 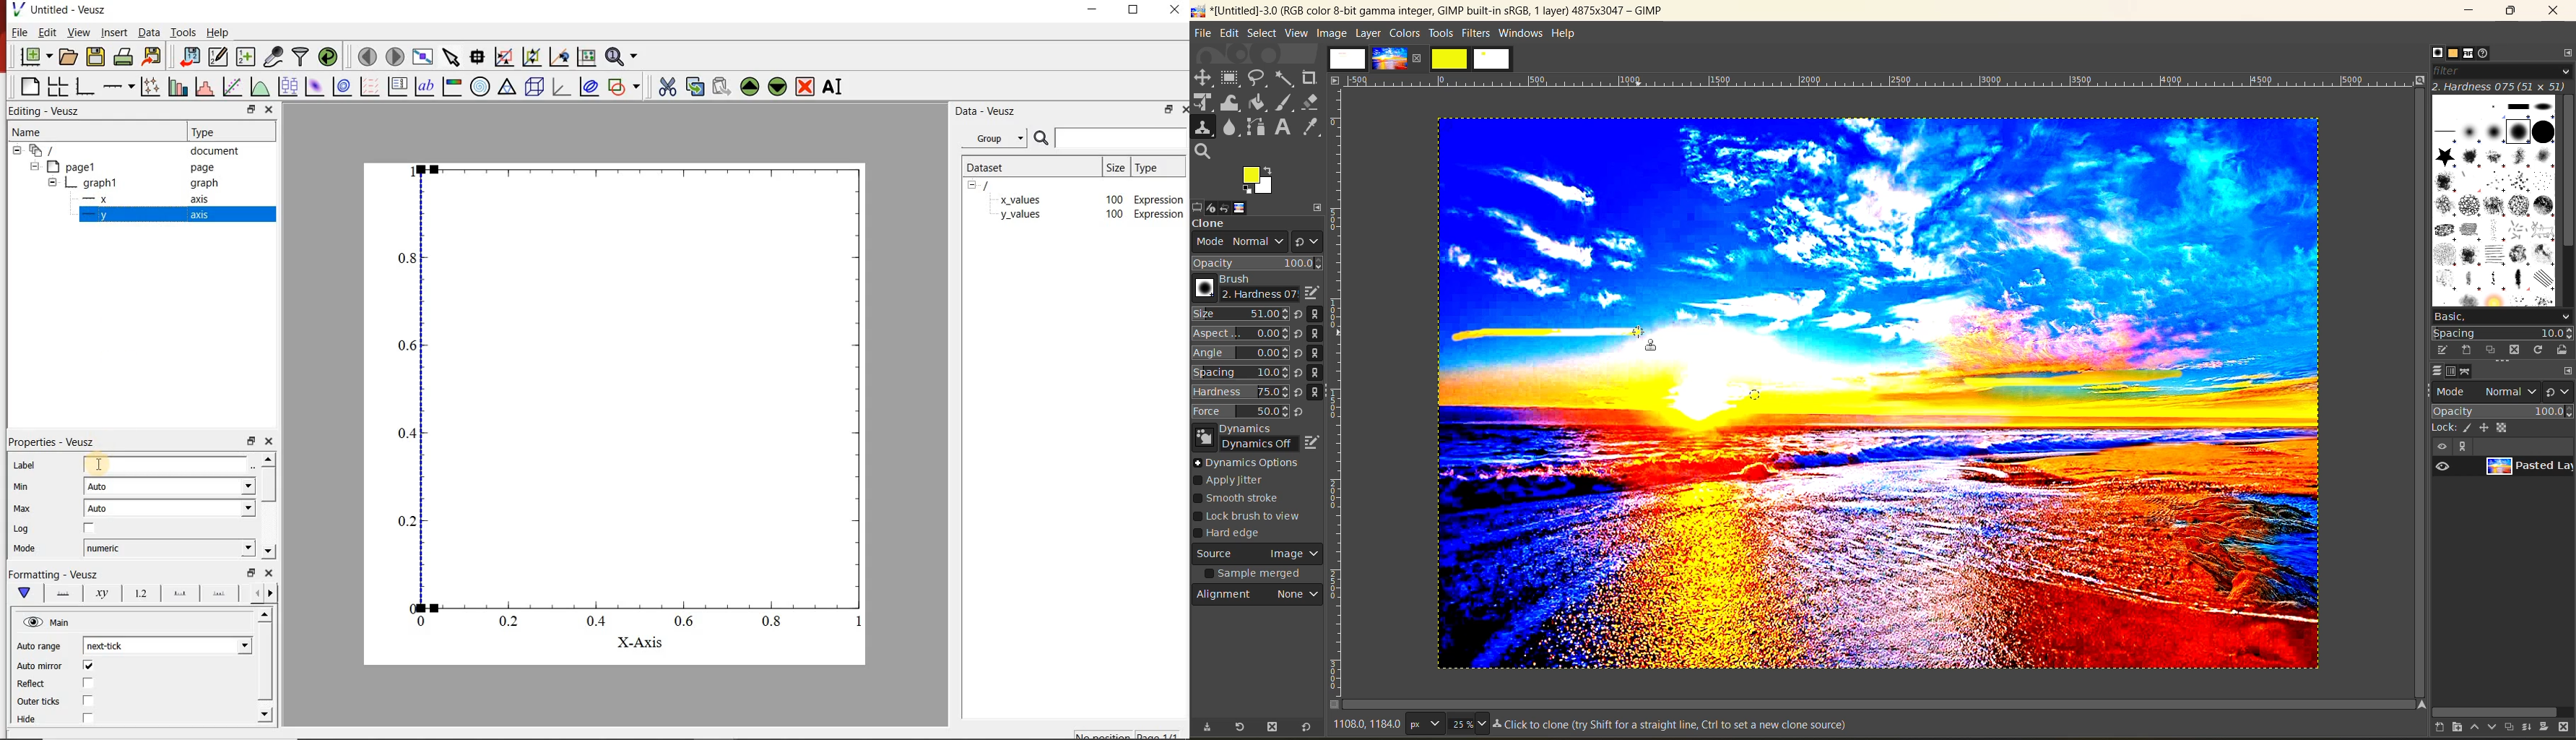 I want to click on hard edge, so click(x=1234, y=535).